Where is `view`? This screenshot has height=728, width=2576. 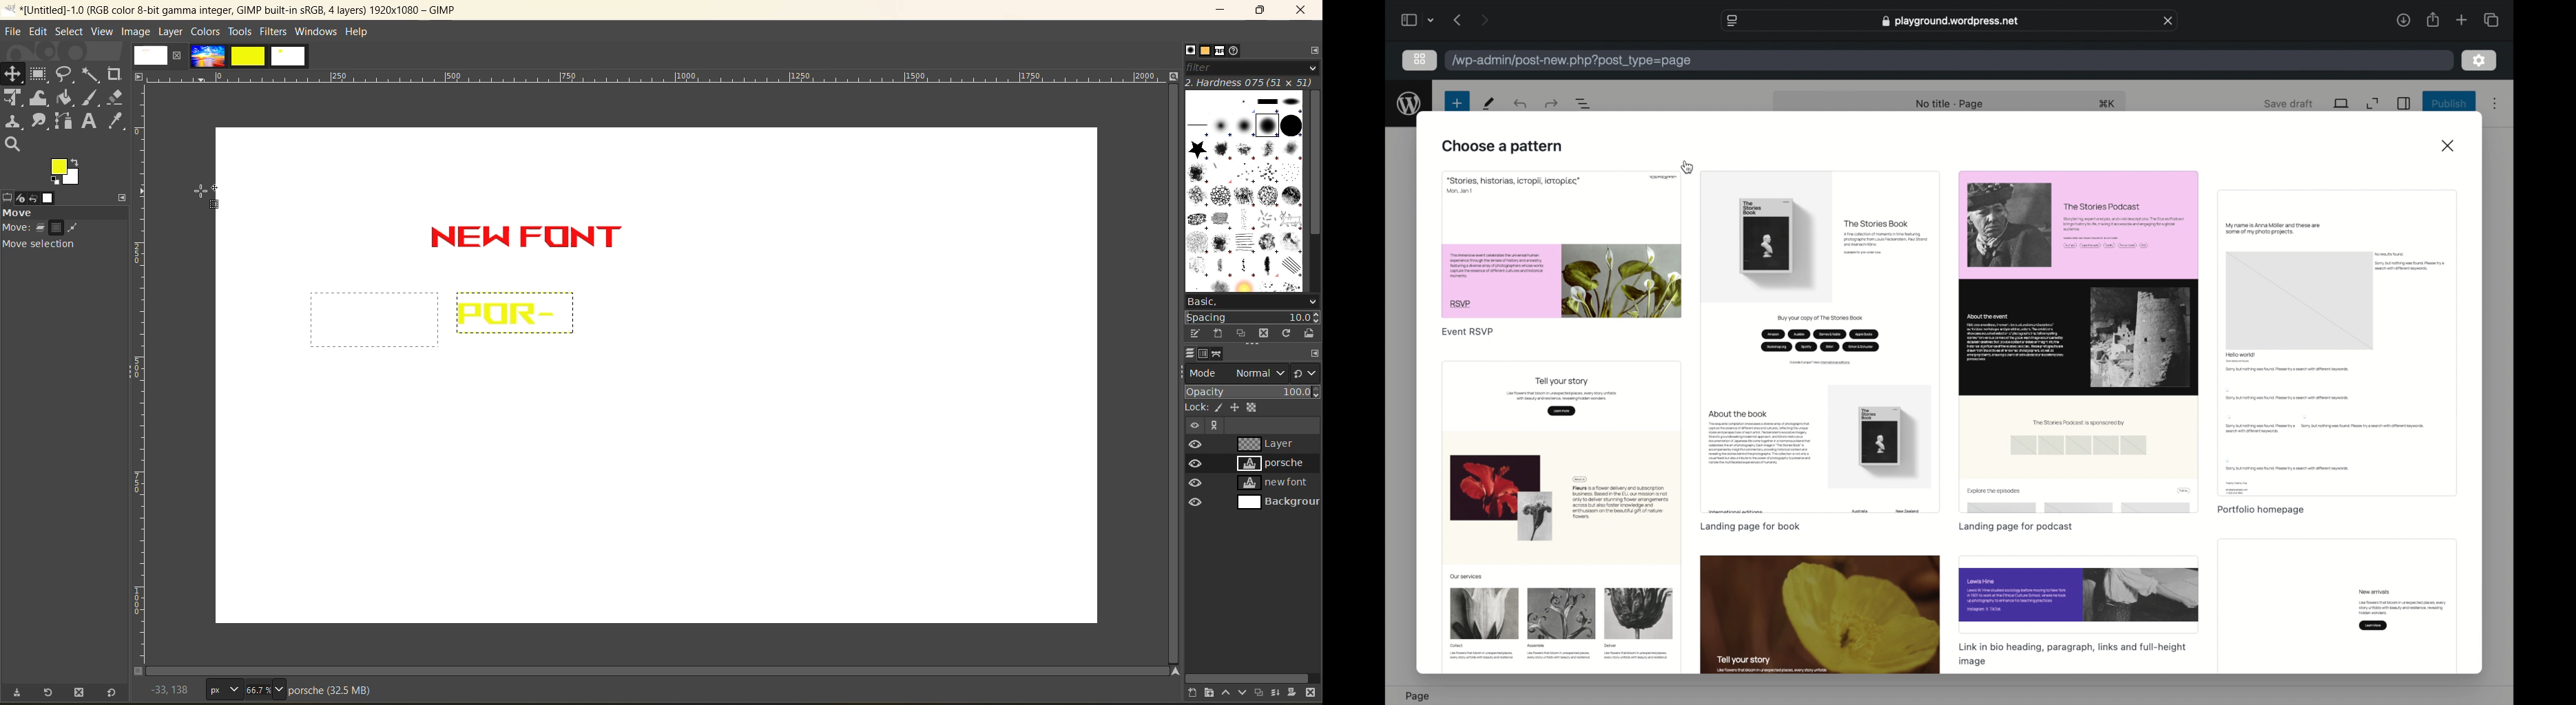 view is located at coordinates (2341, 102).